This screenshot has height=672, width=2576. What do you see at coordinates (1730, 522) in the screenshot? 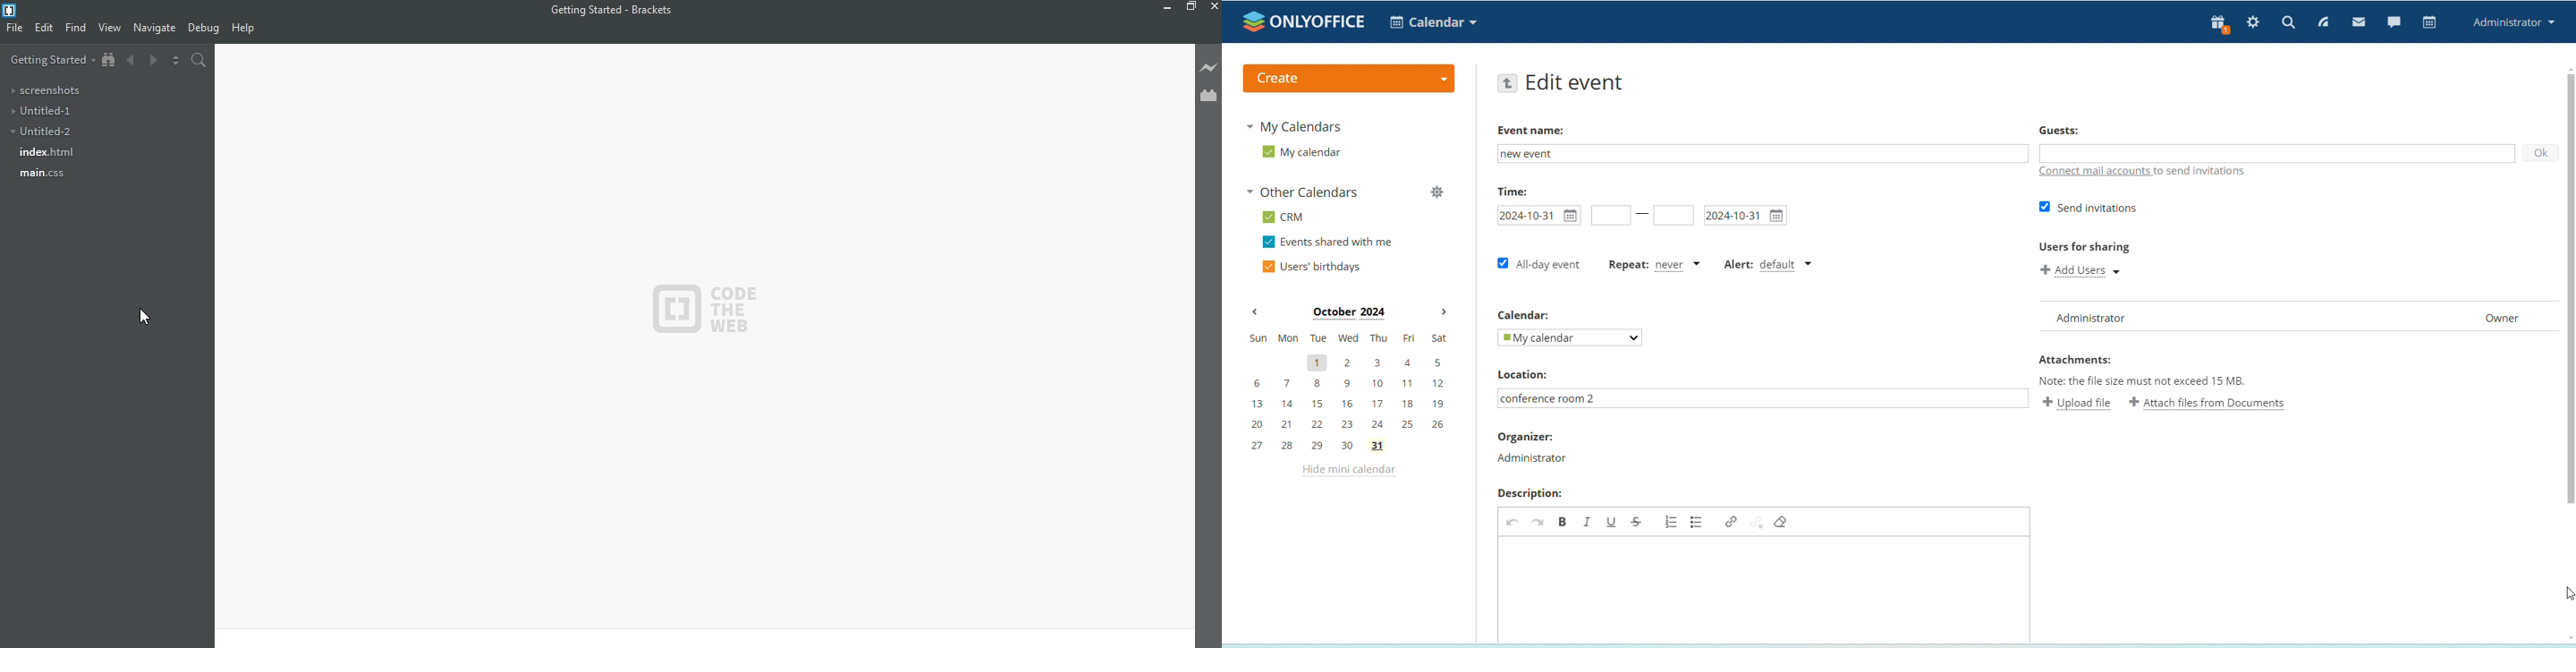
I see `link` at bounding box center [1730, 522].